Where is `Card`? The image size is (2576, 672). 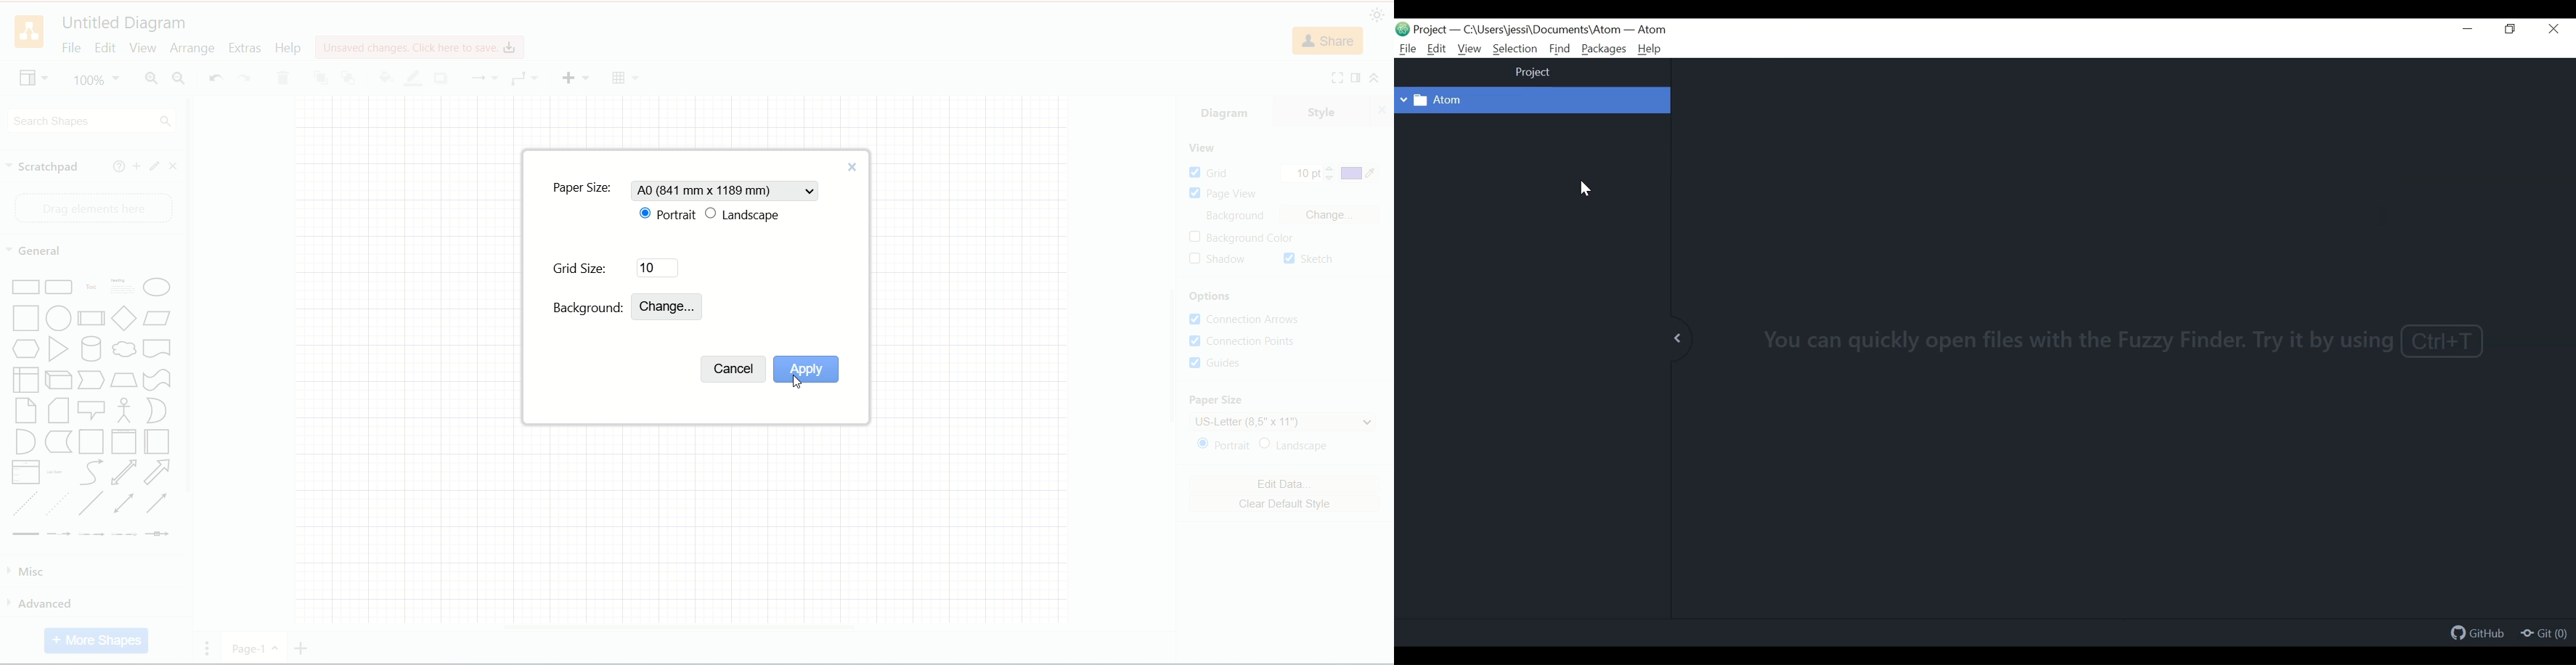
Card is located at coordinates (60, 412).